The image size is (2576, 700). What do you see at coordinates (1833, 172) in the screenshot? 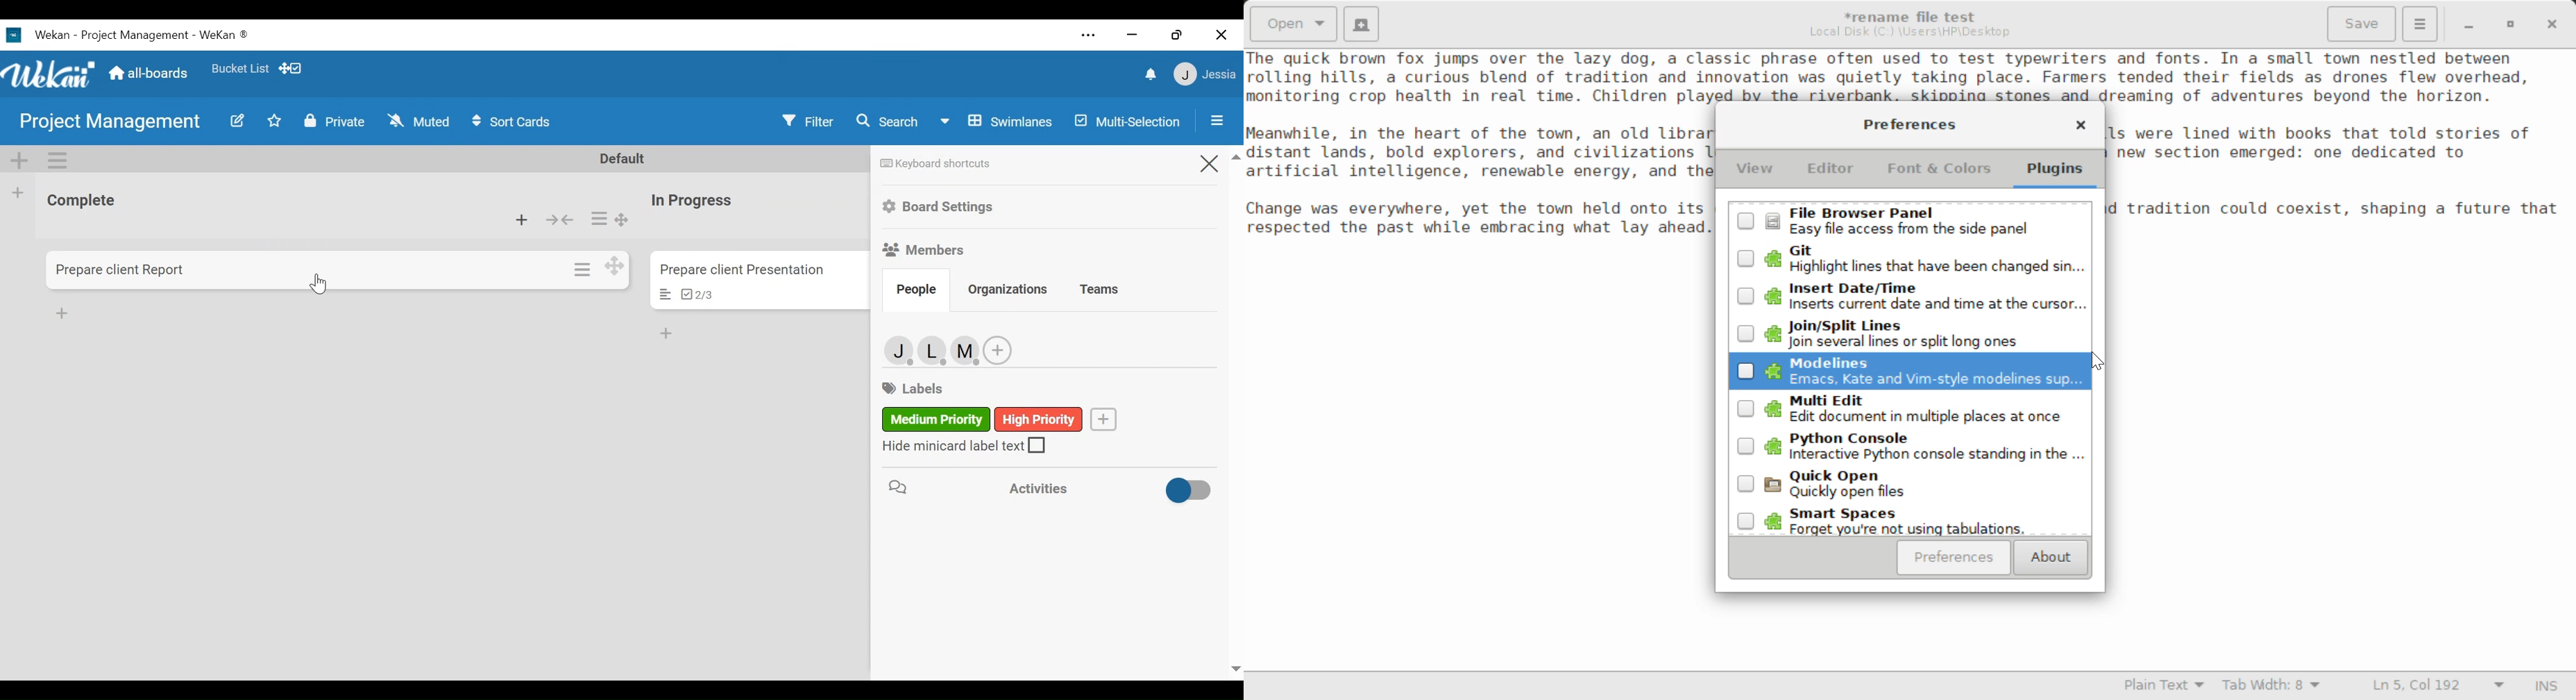
I see `Editor Tab` at bounding box center [1833, 172].